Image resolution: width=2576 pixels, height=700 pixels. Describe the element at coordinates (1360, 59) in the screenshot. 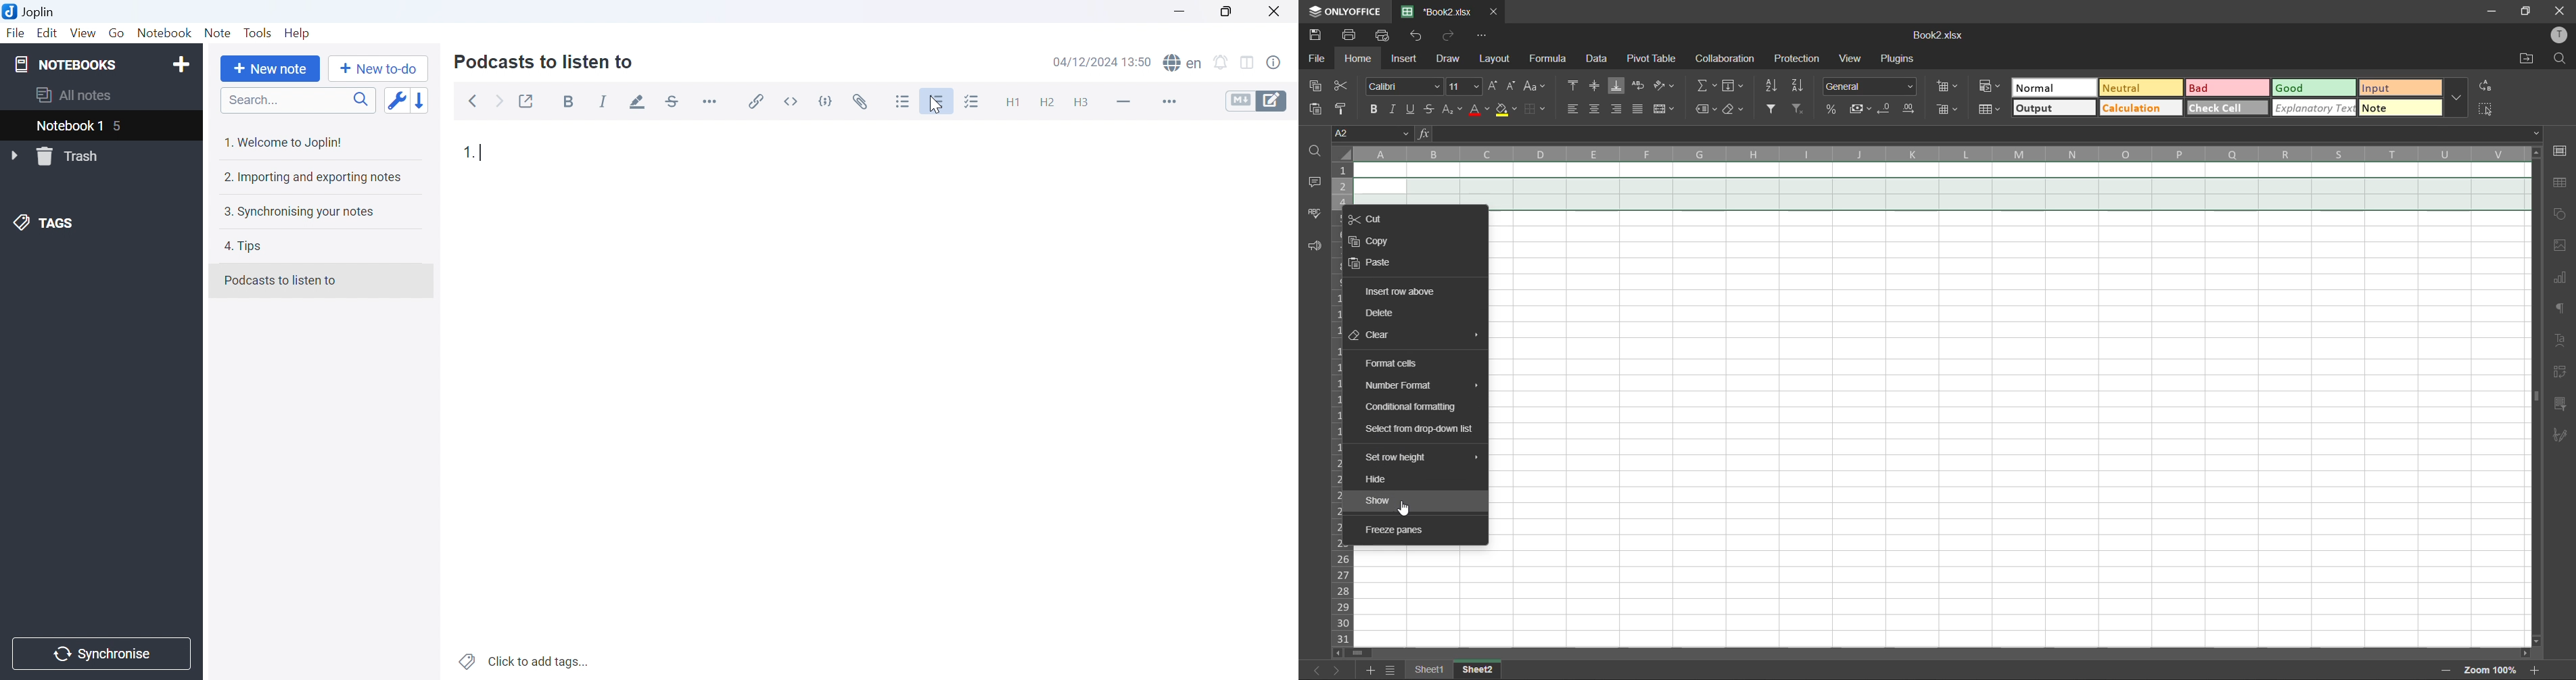

I see `home` at that location.